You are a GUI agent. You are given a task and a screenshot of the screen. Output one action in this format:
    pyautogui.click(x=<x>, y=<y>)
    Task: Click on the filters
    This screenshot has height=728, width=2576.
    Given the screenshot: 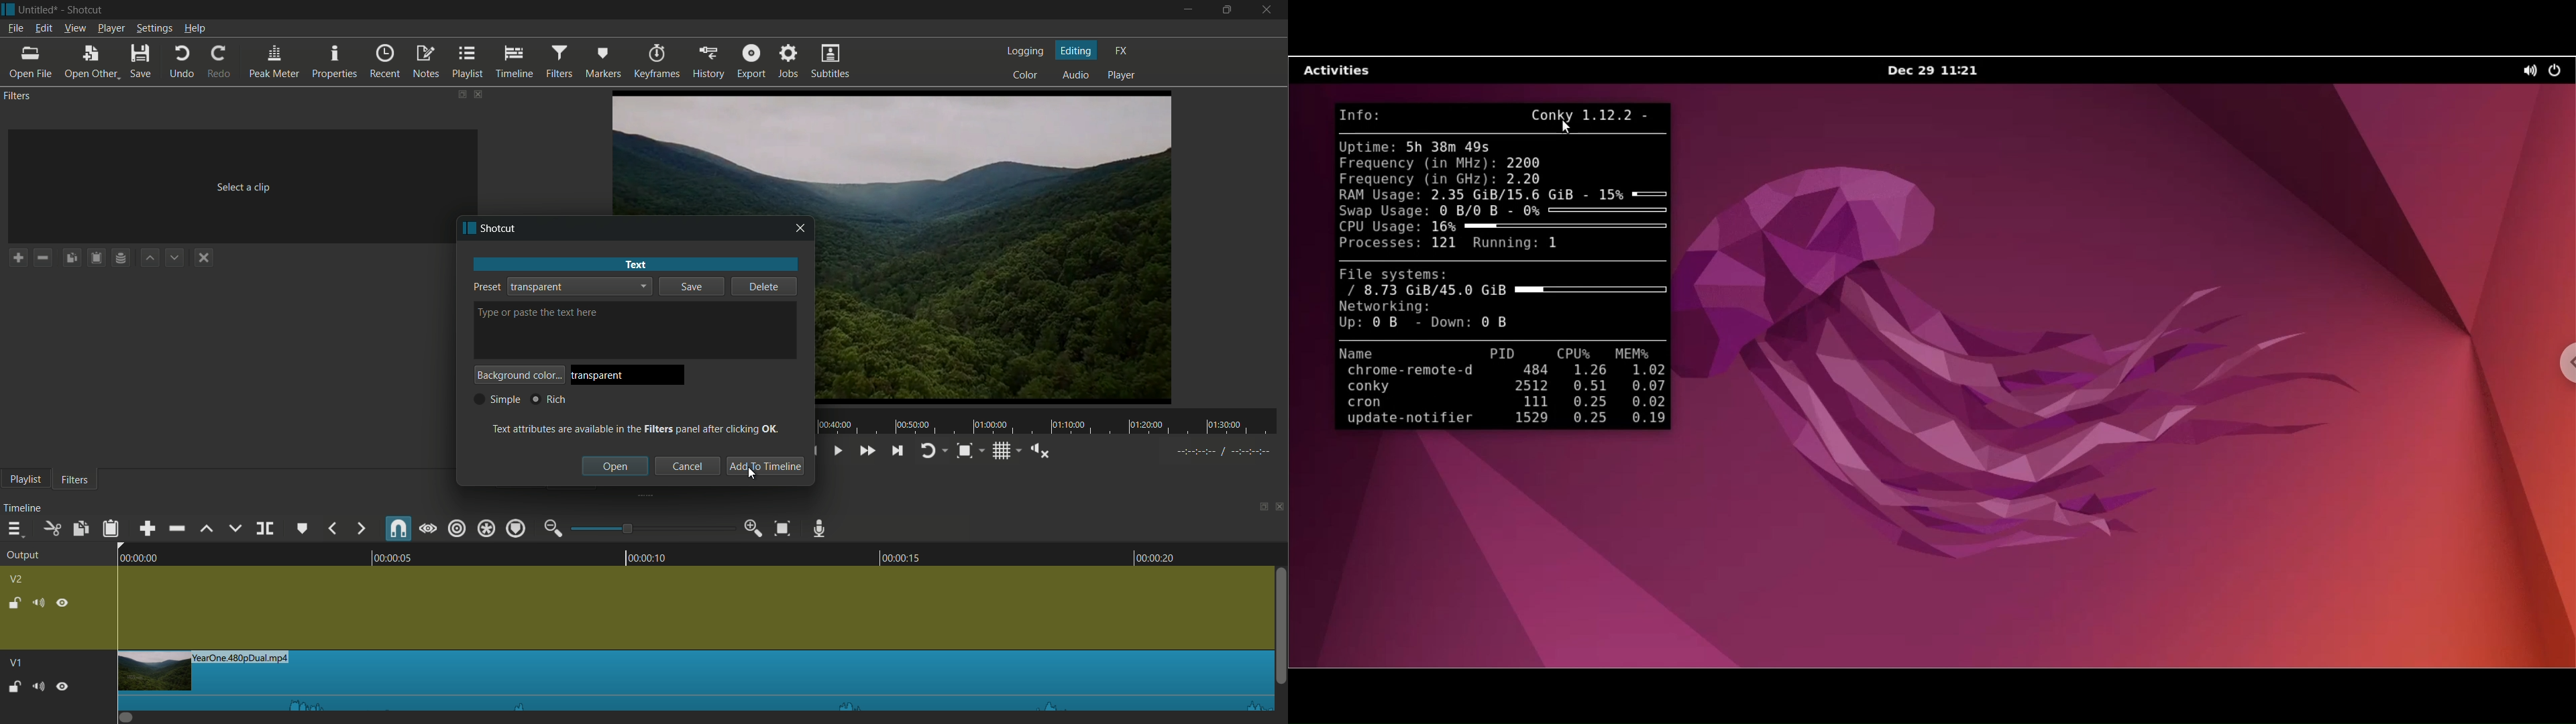 What is the action you would take?
    pyautogui.click(x=558, y=62)
    